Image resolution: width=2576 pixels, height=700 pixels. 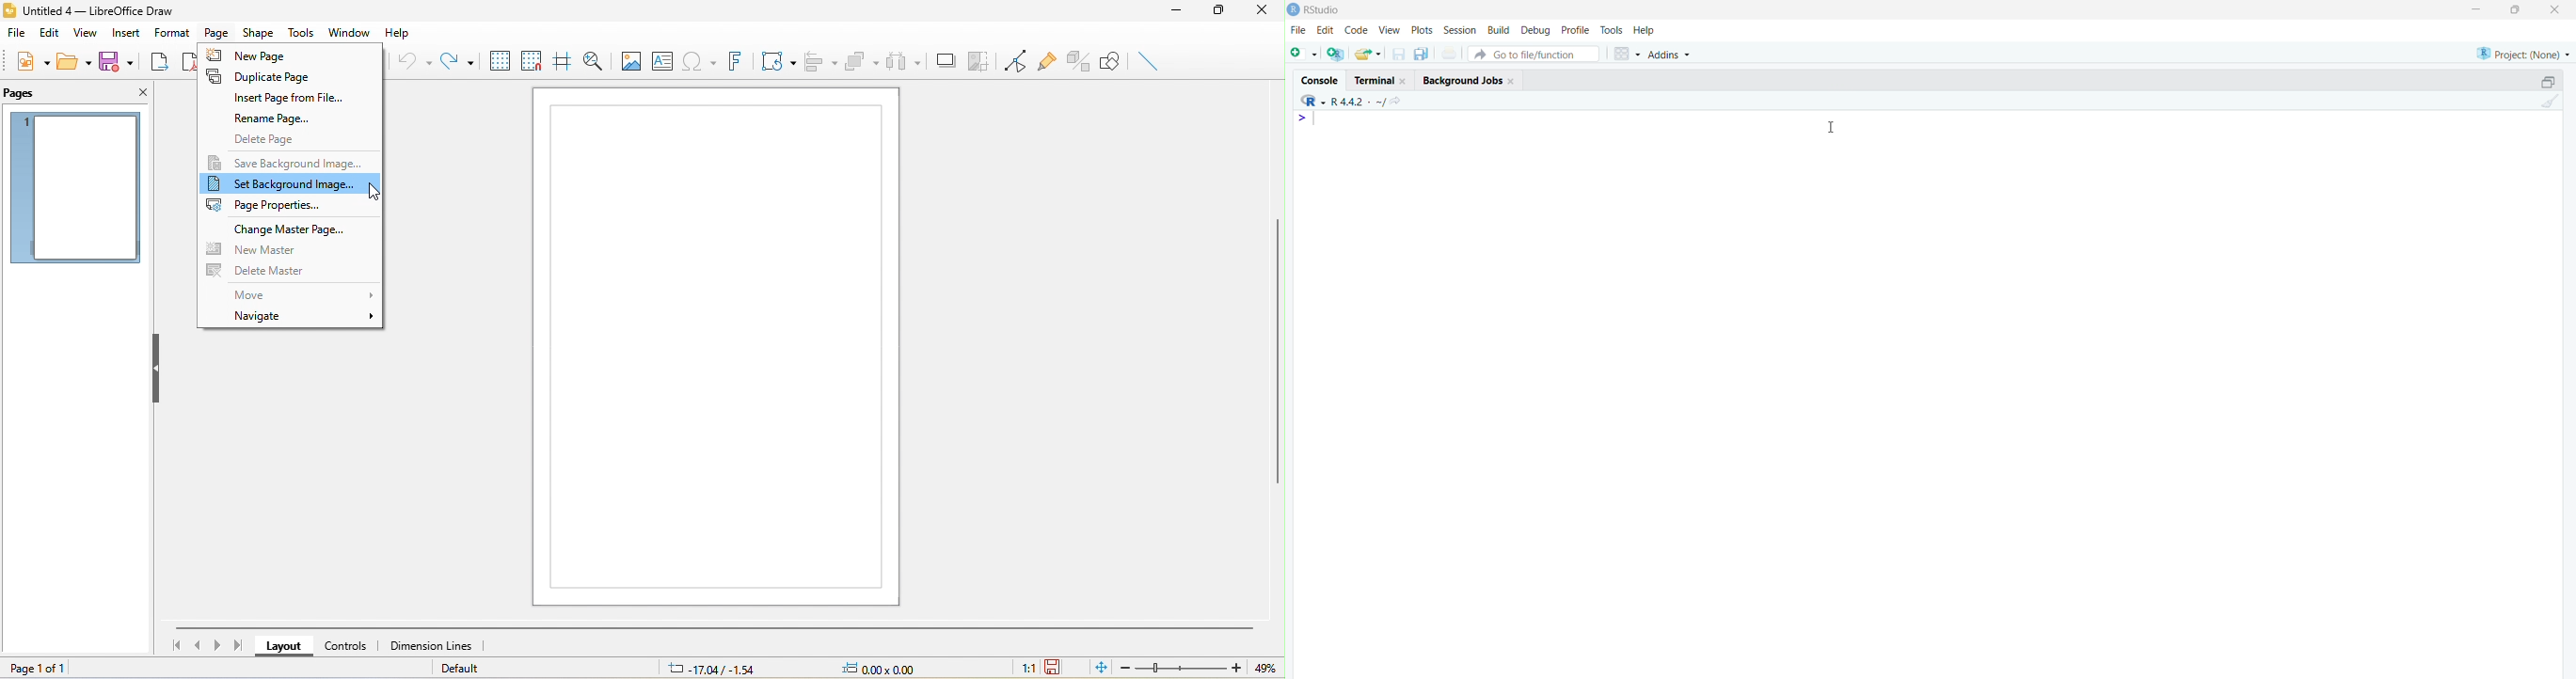 I want to click on R language, so click(x=1310, y=101).